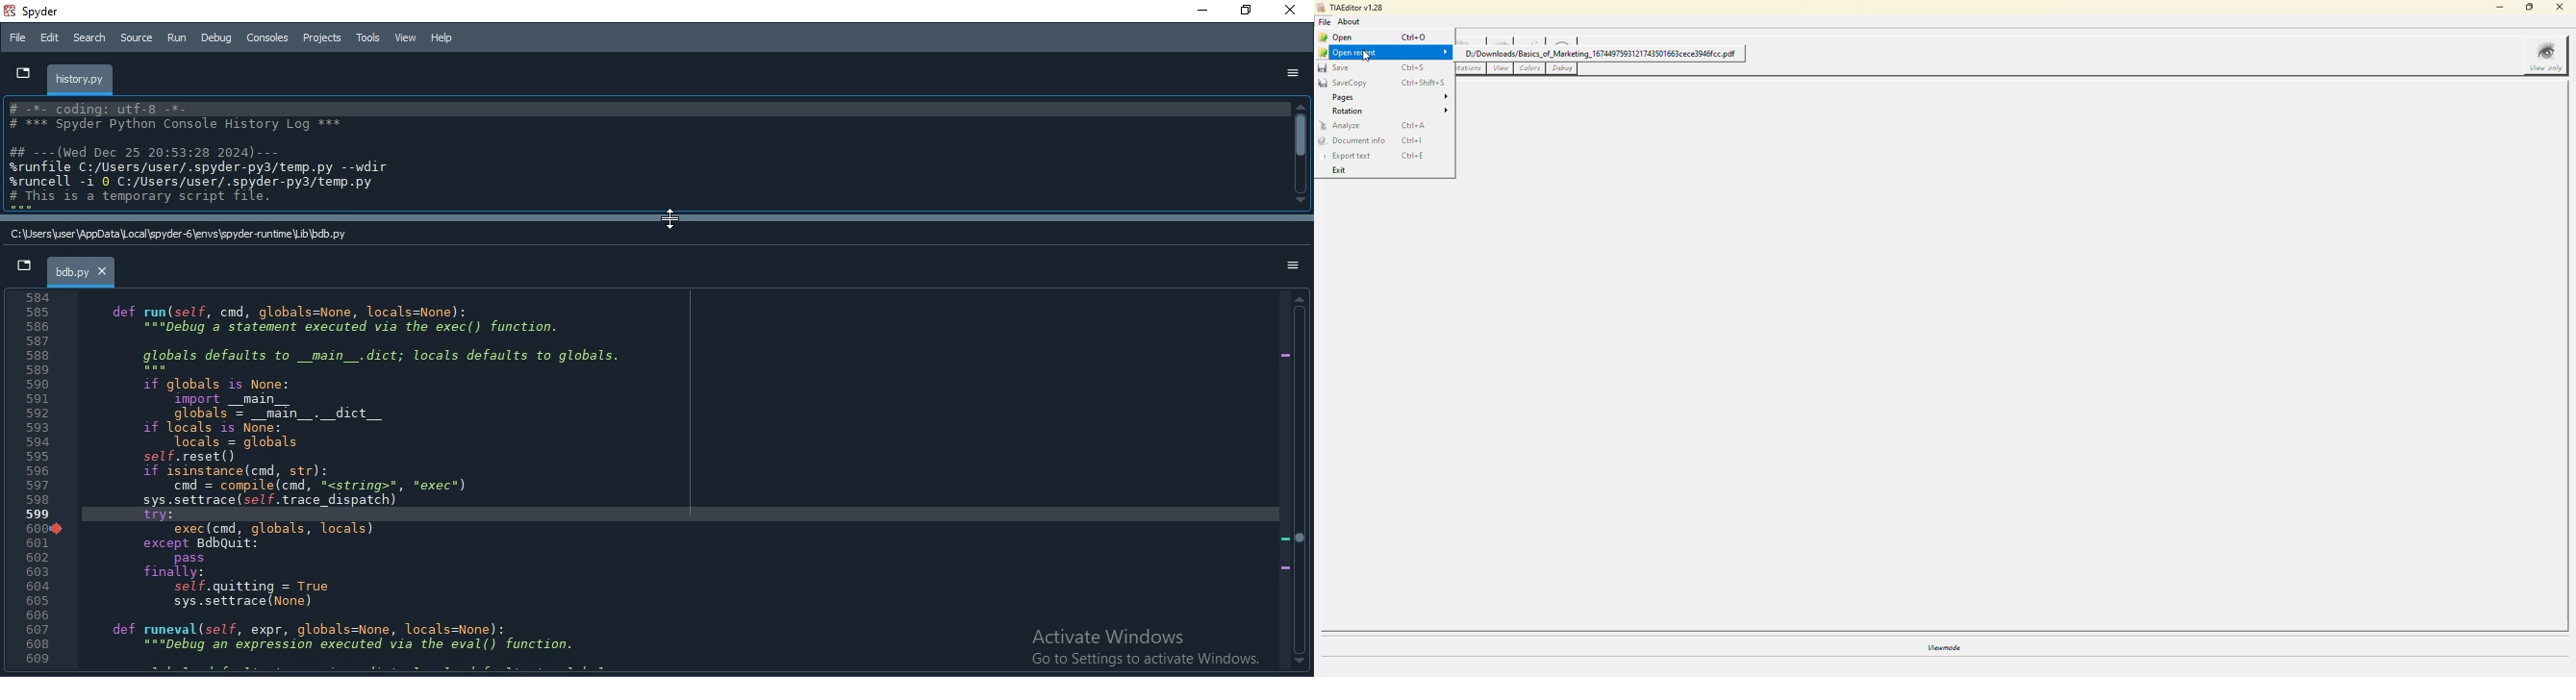  What do you see at coordinates (1200, 12) in the screenshot?
I see `minimise` at bounding box center [1200, 12].